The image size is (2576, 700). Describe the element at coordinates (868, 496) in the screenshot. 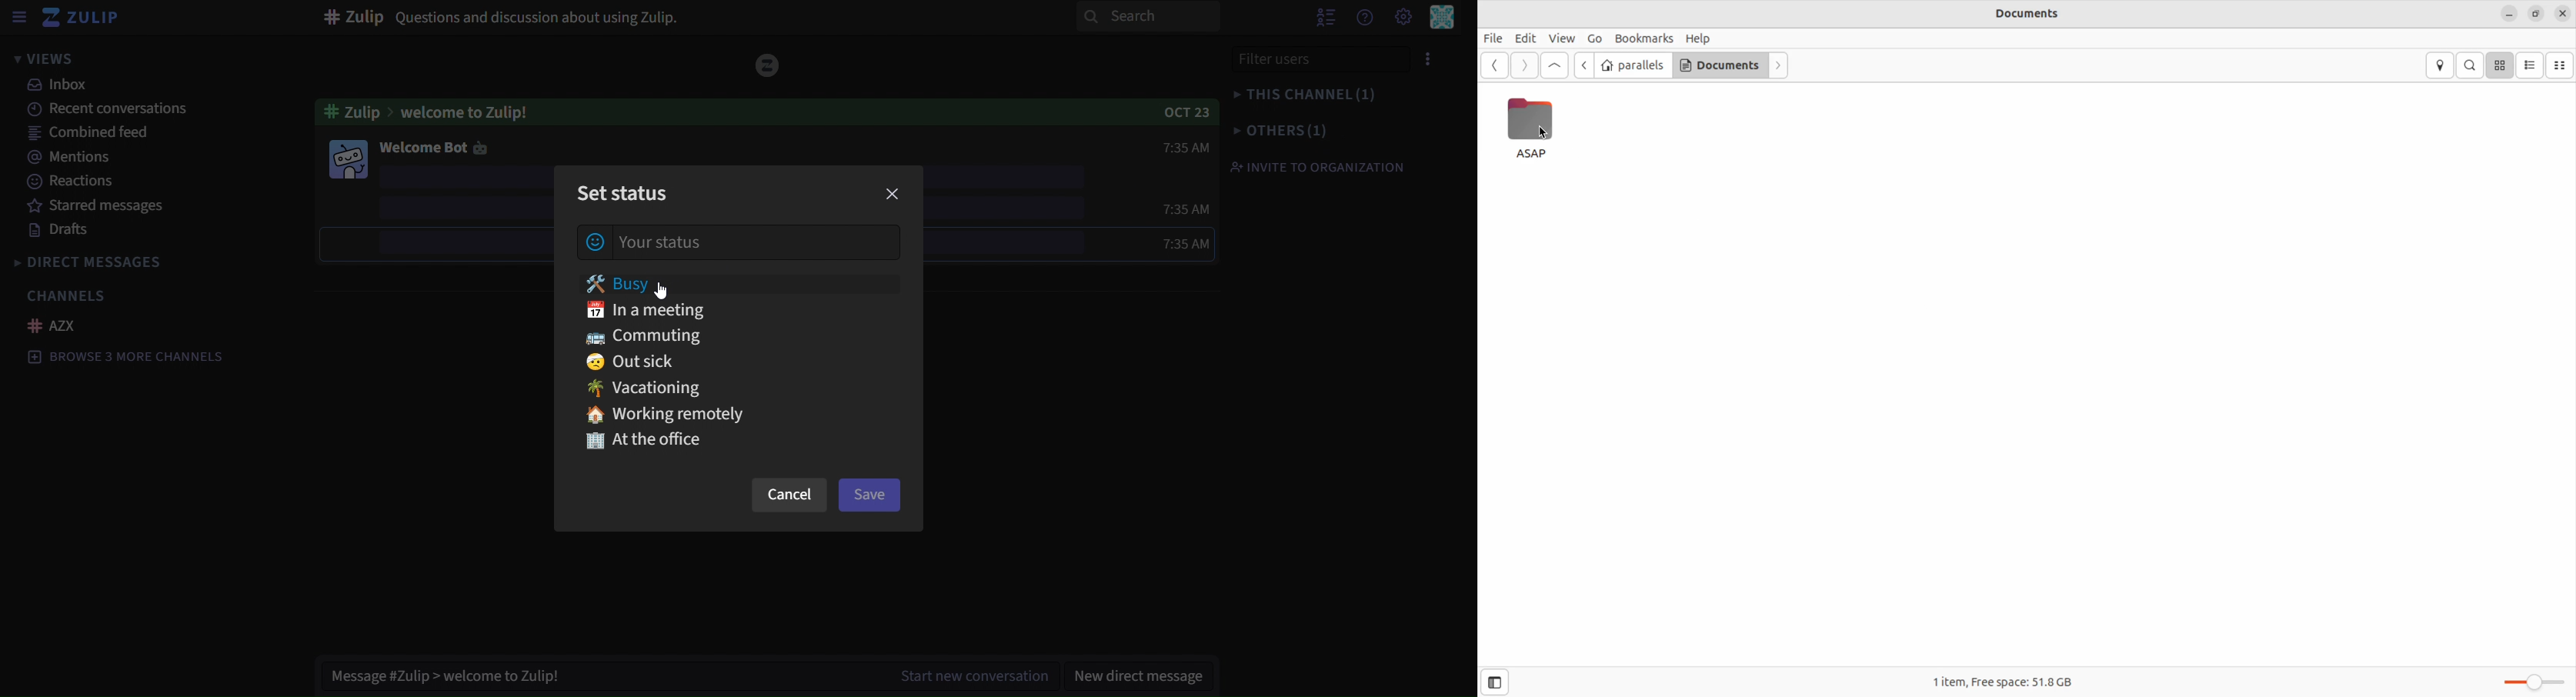

I see `save` at that location.